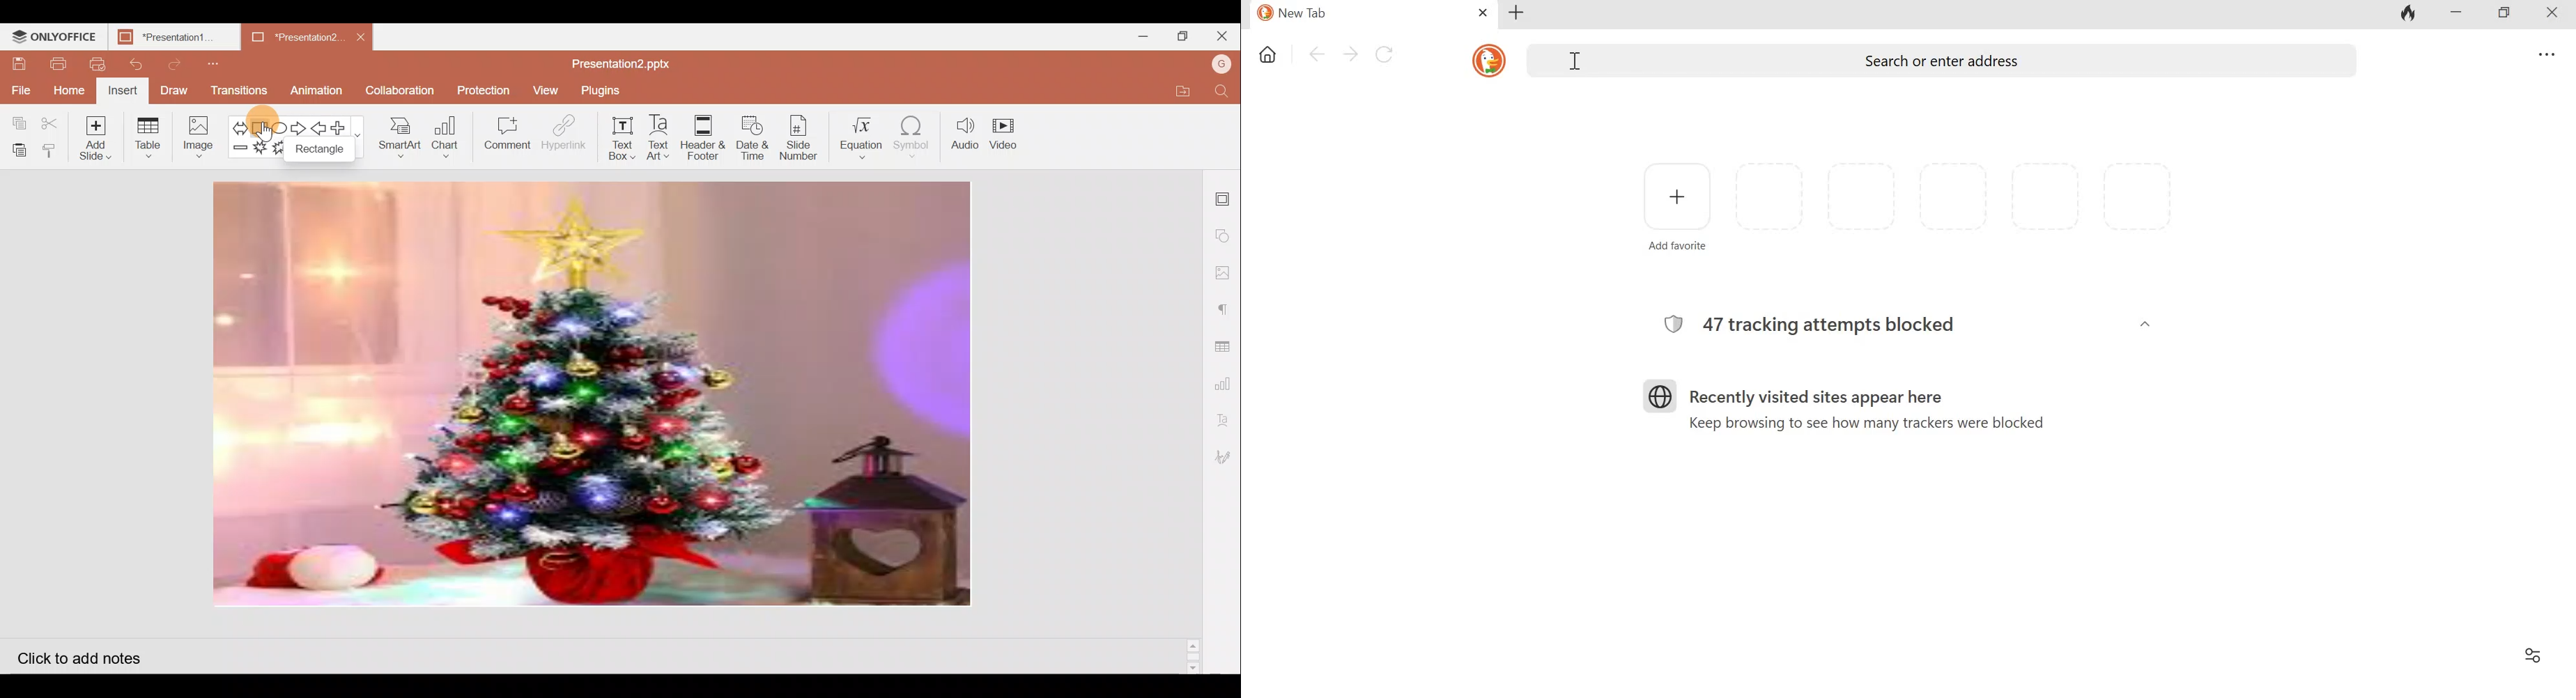 This screenshot has width=2576, height=700. I want to click on Background image on presentation slide, so click(593, 396).